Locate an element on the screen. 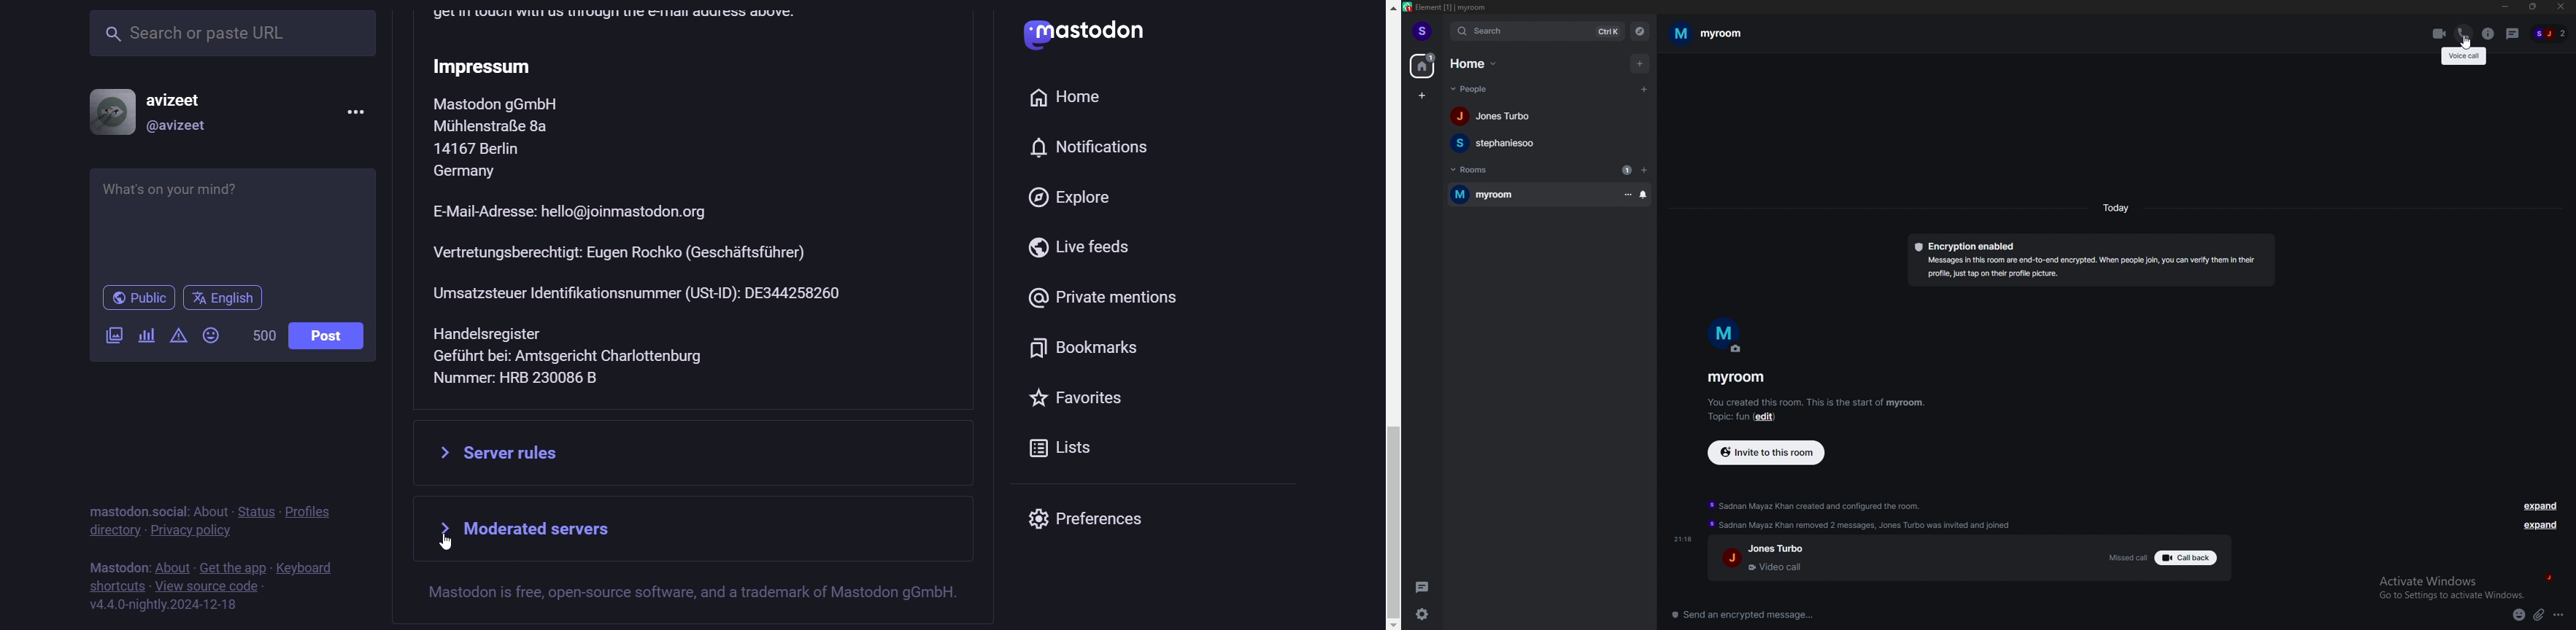 This screenshot has height=644, width=2576. whats on your mind is located at coordinates (234, 222).